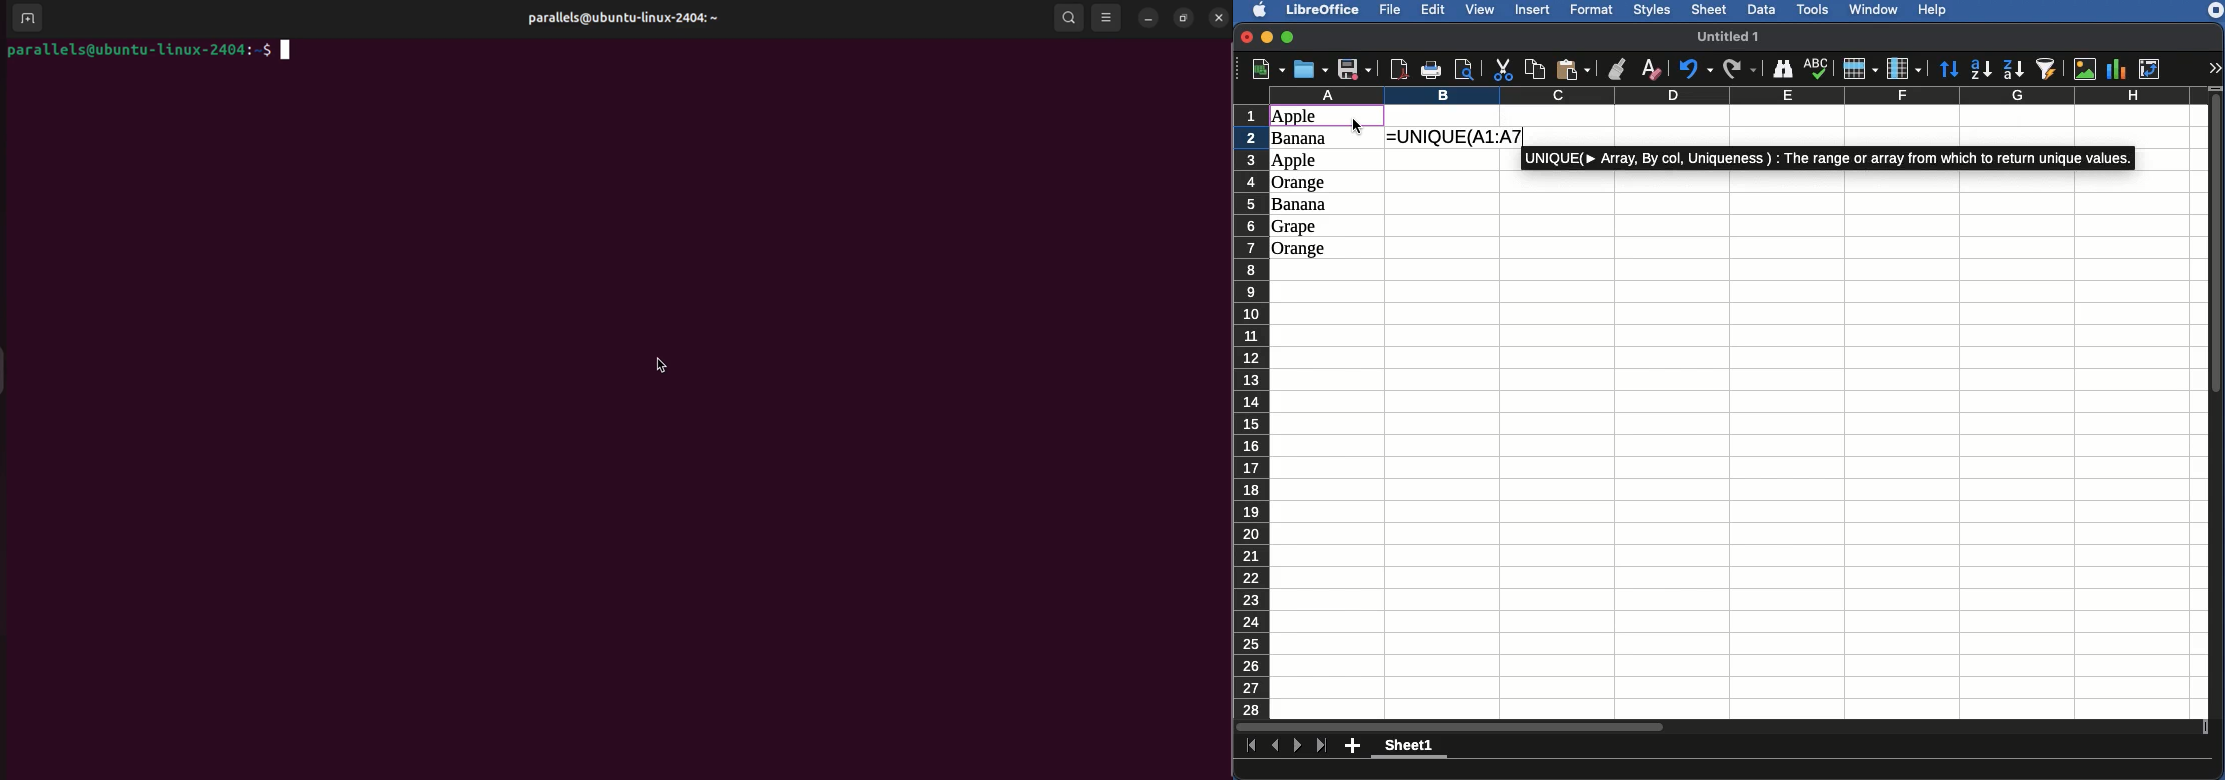  What do you see at coordinates (1288, 36) in the screenshot?
I see `Maximize` at bounding box center [1288, 36].